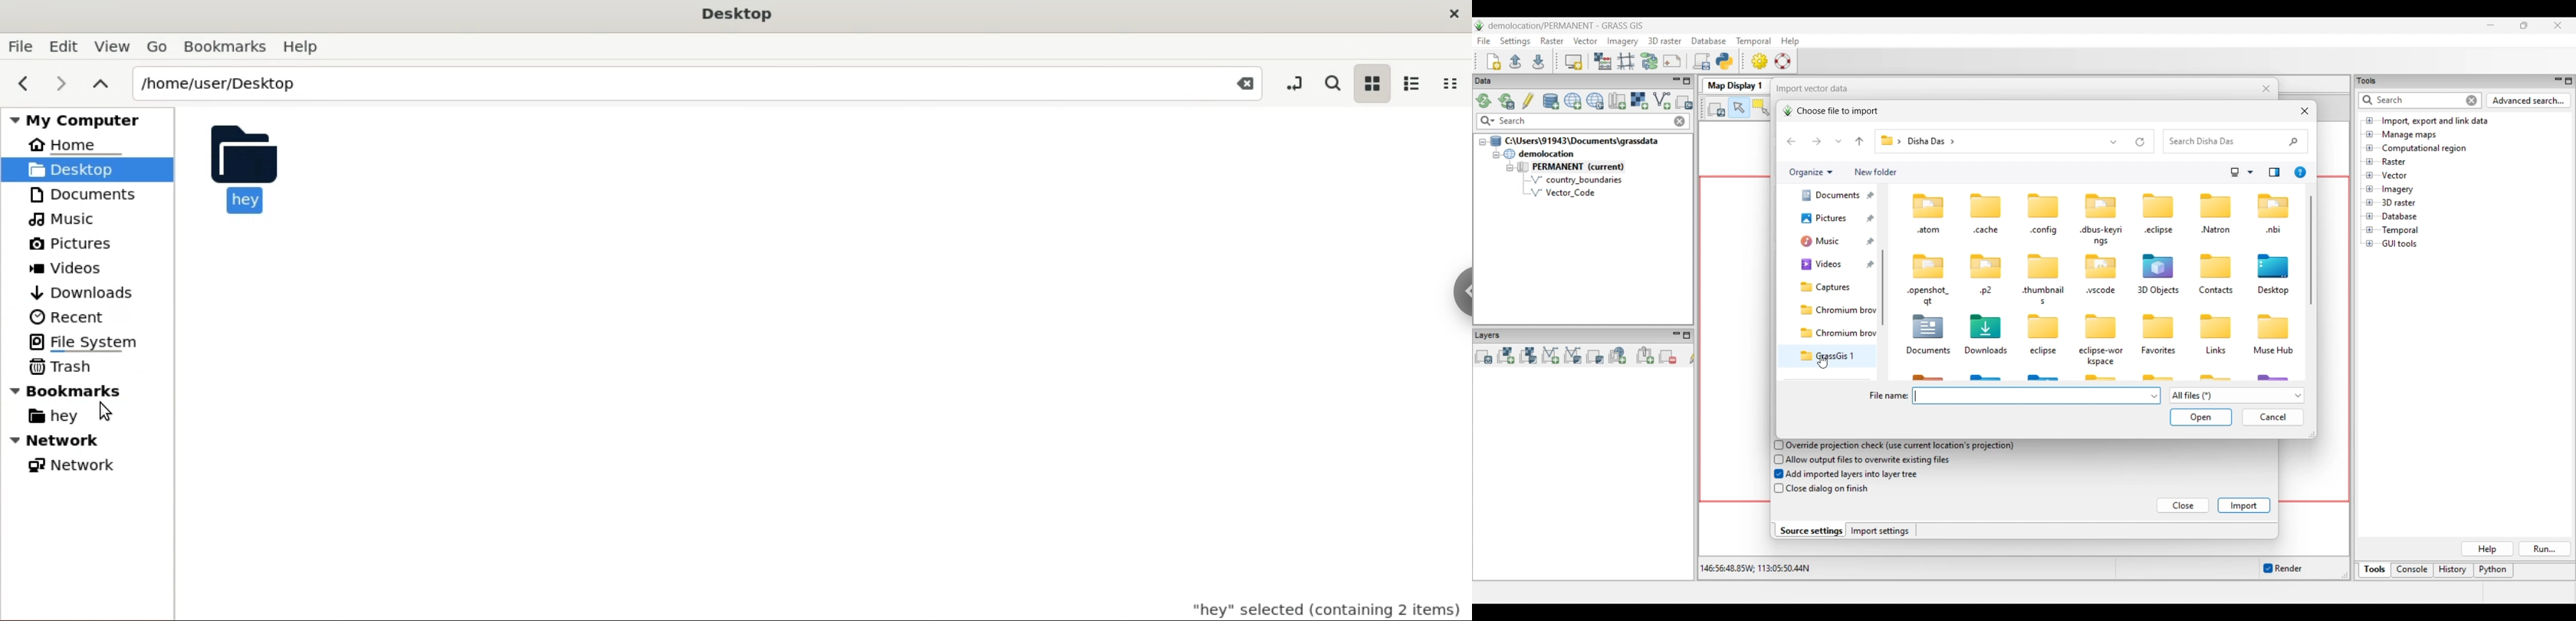 The height and width of the screenshot is (644, 2576). What do you see at coordinates (74, 466) in the screenshot?
I see `Network` at bounding box center [74, 466].